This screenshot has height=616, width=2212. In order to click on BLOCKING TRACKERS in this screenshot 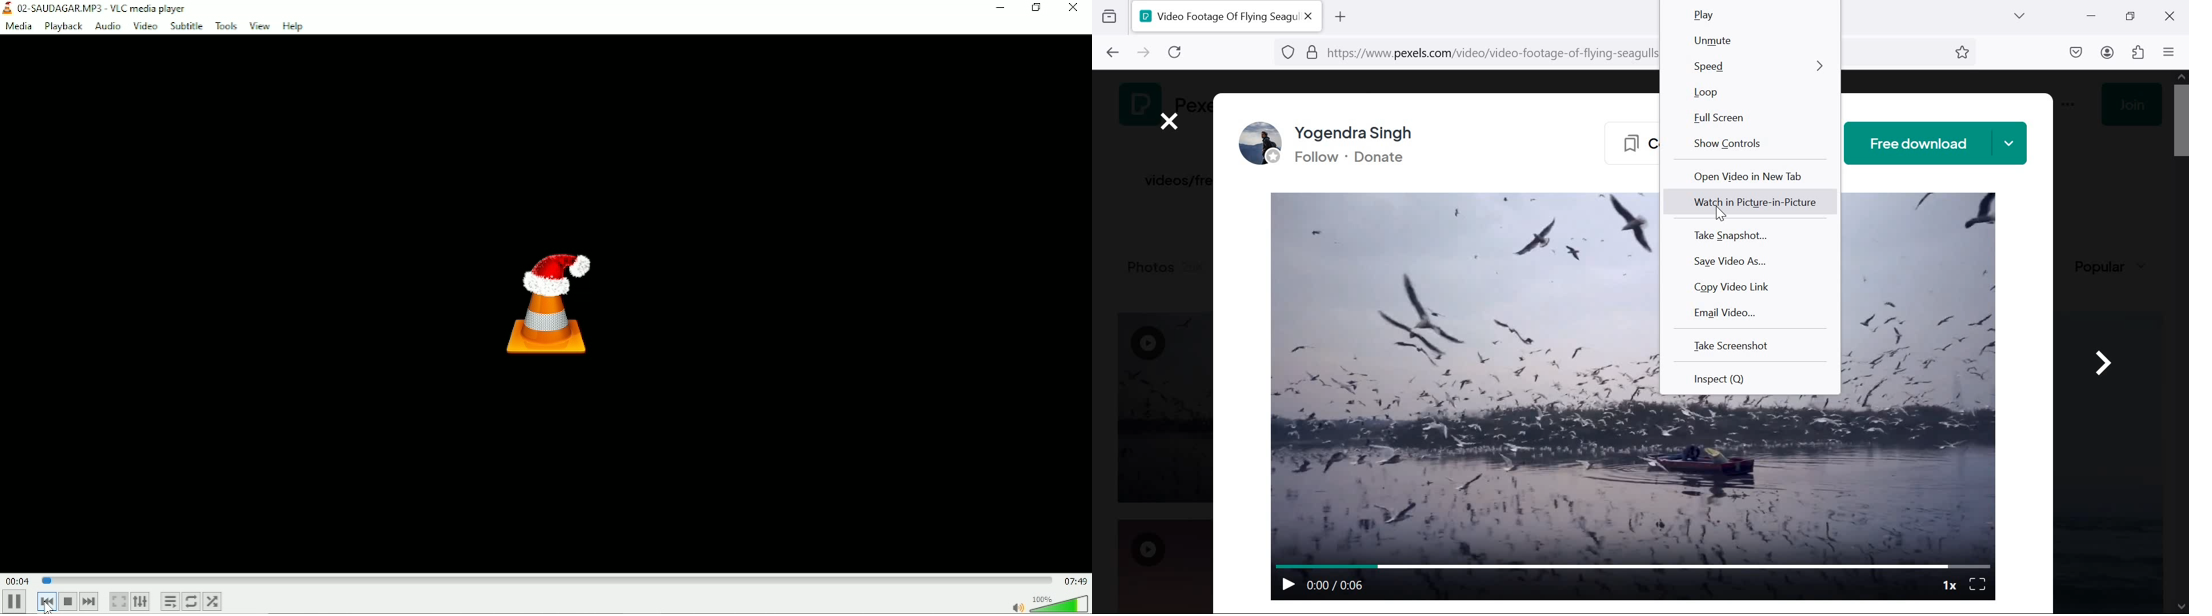, I will do `click(1289, 54)`.